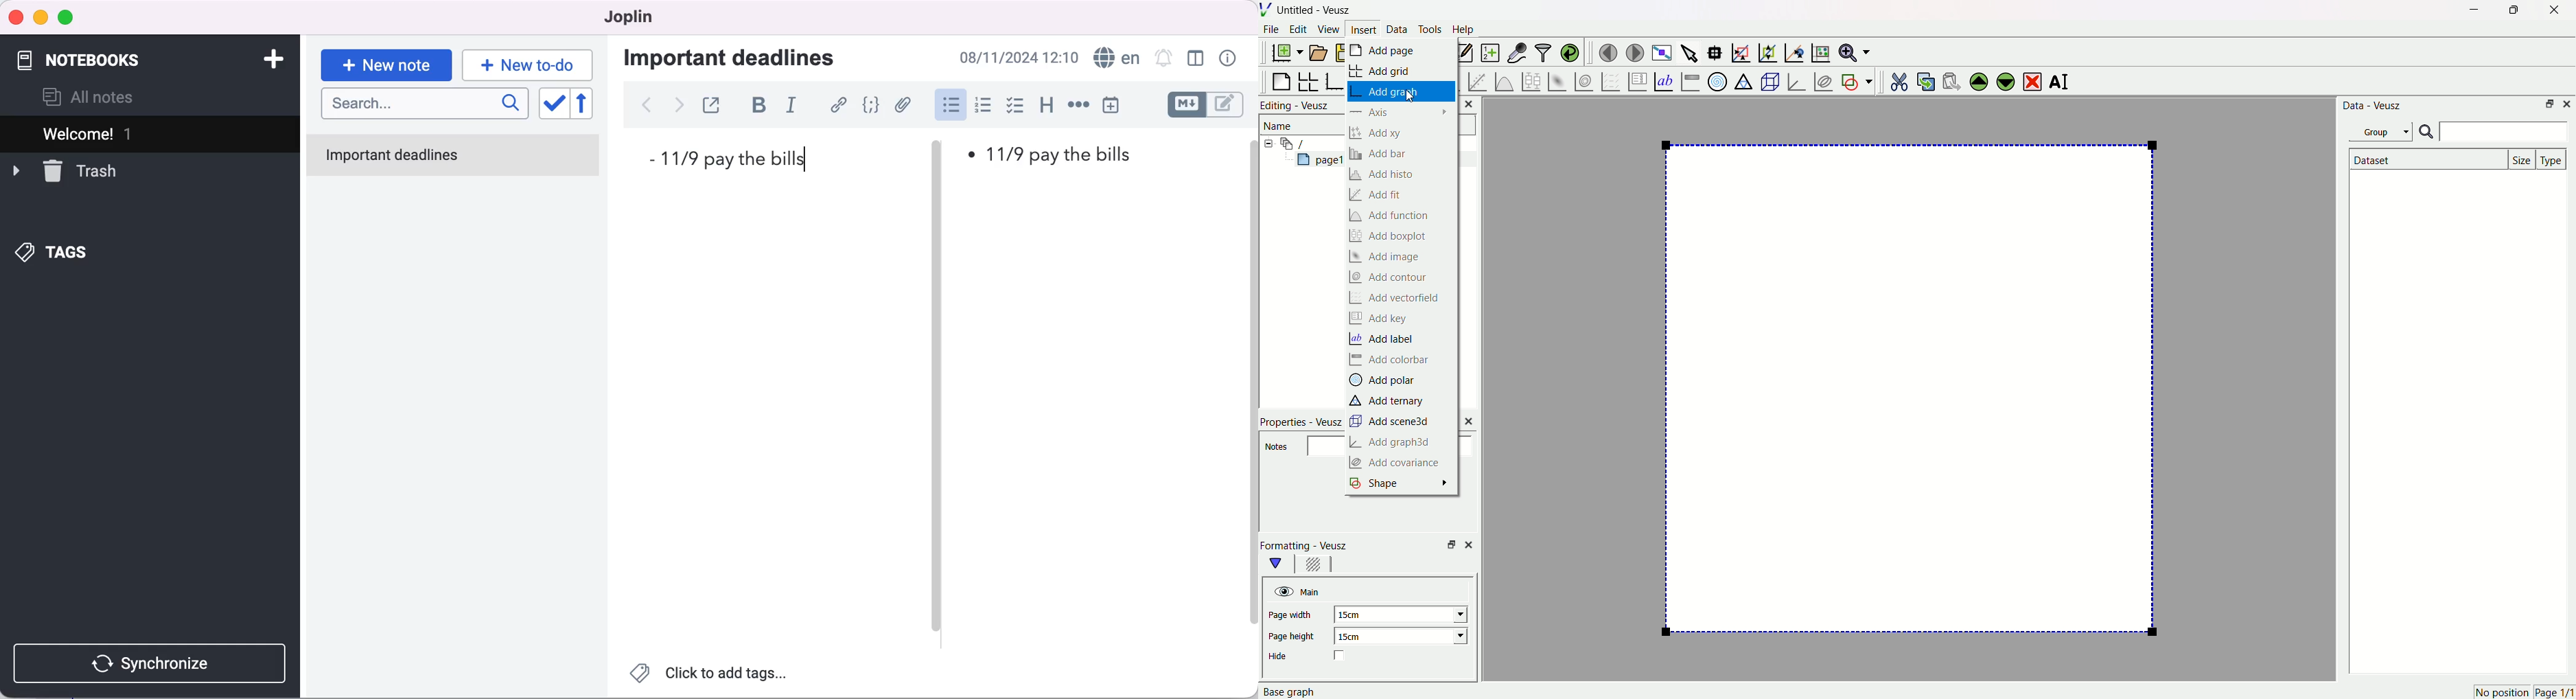 This screenshot has height=700, width=2576. Describe the element at coordinates (42, 17) in the screenshot. I see `minimize` at that location.